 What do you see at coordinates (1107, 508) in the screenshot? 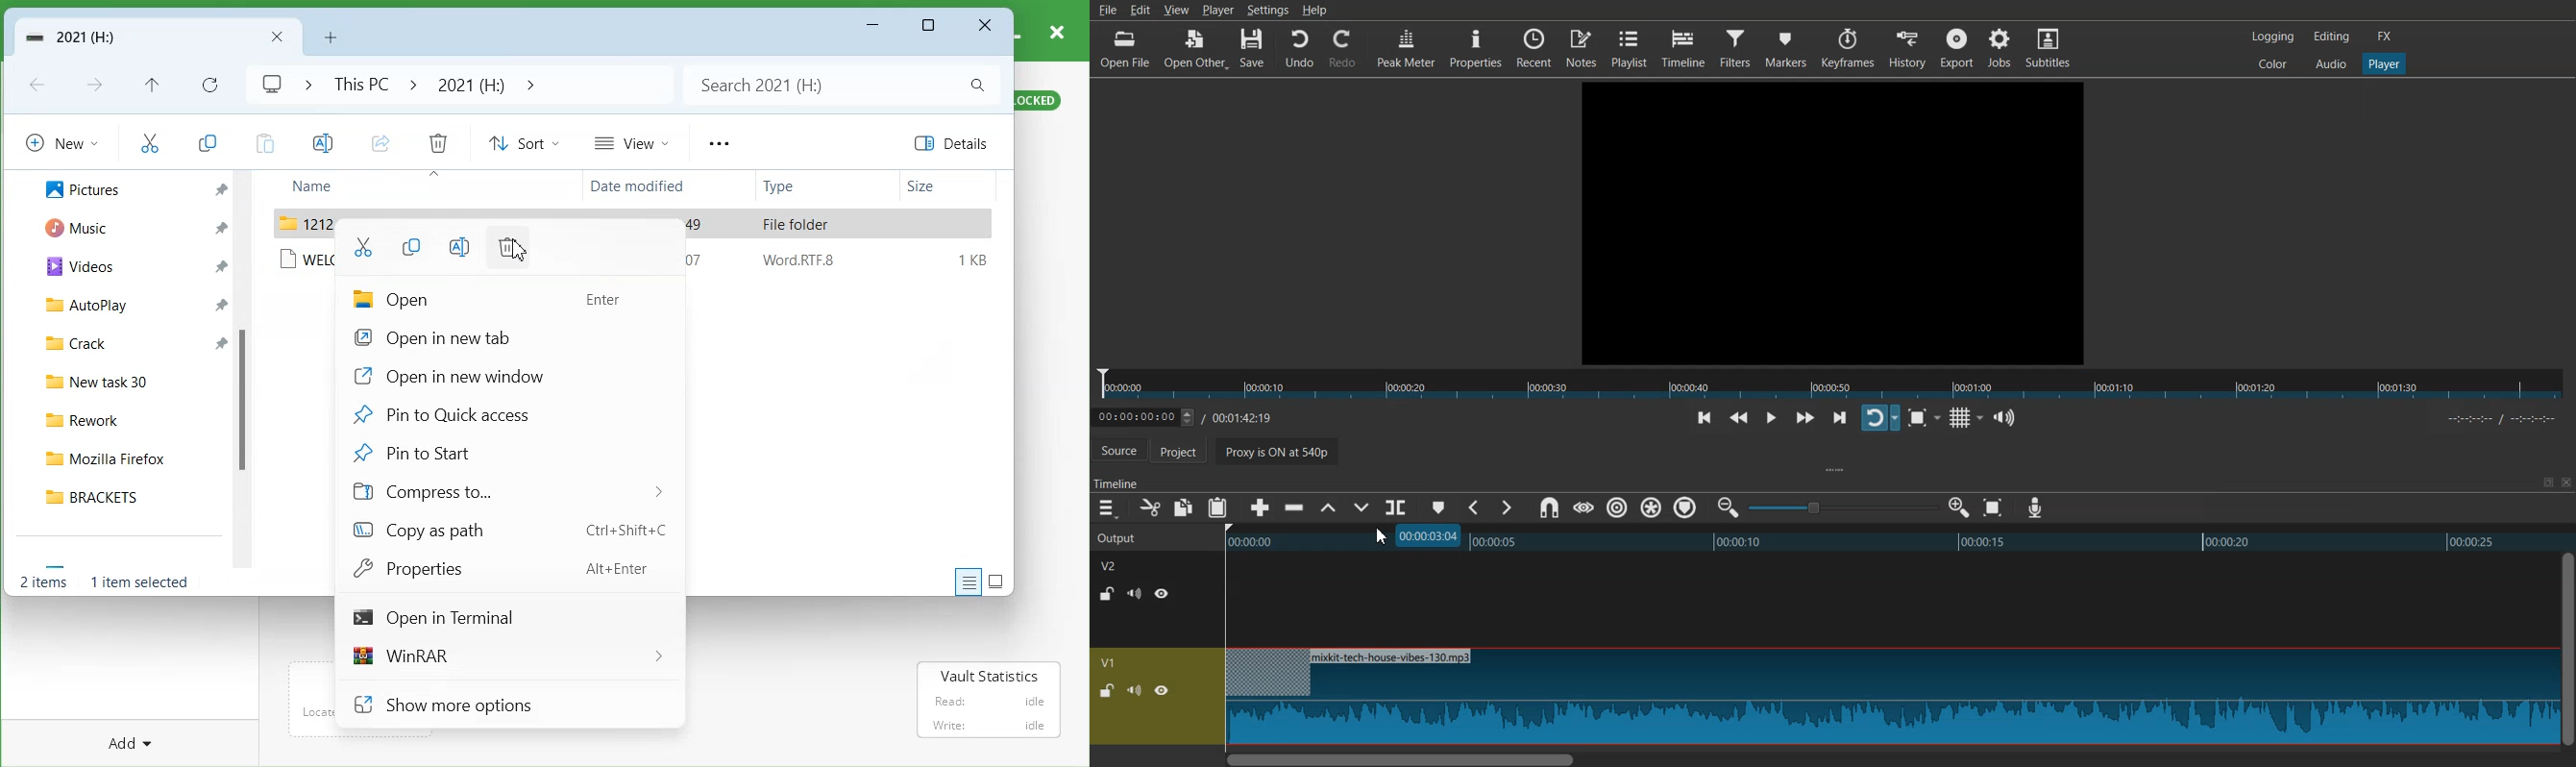
I see `Hamburger menu` at bounding box center [1107, 508].